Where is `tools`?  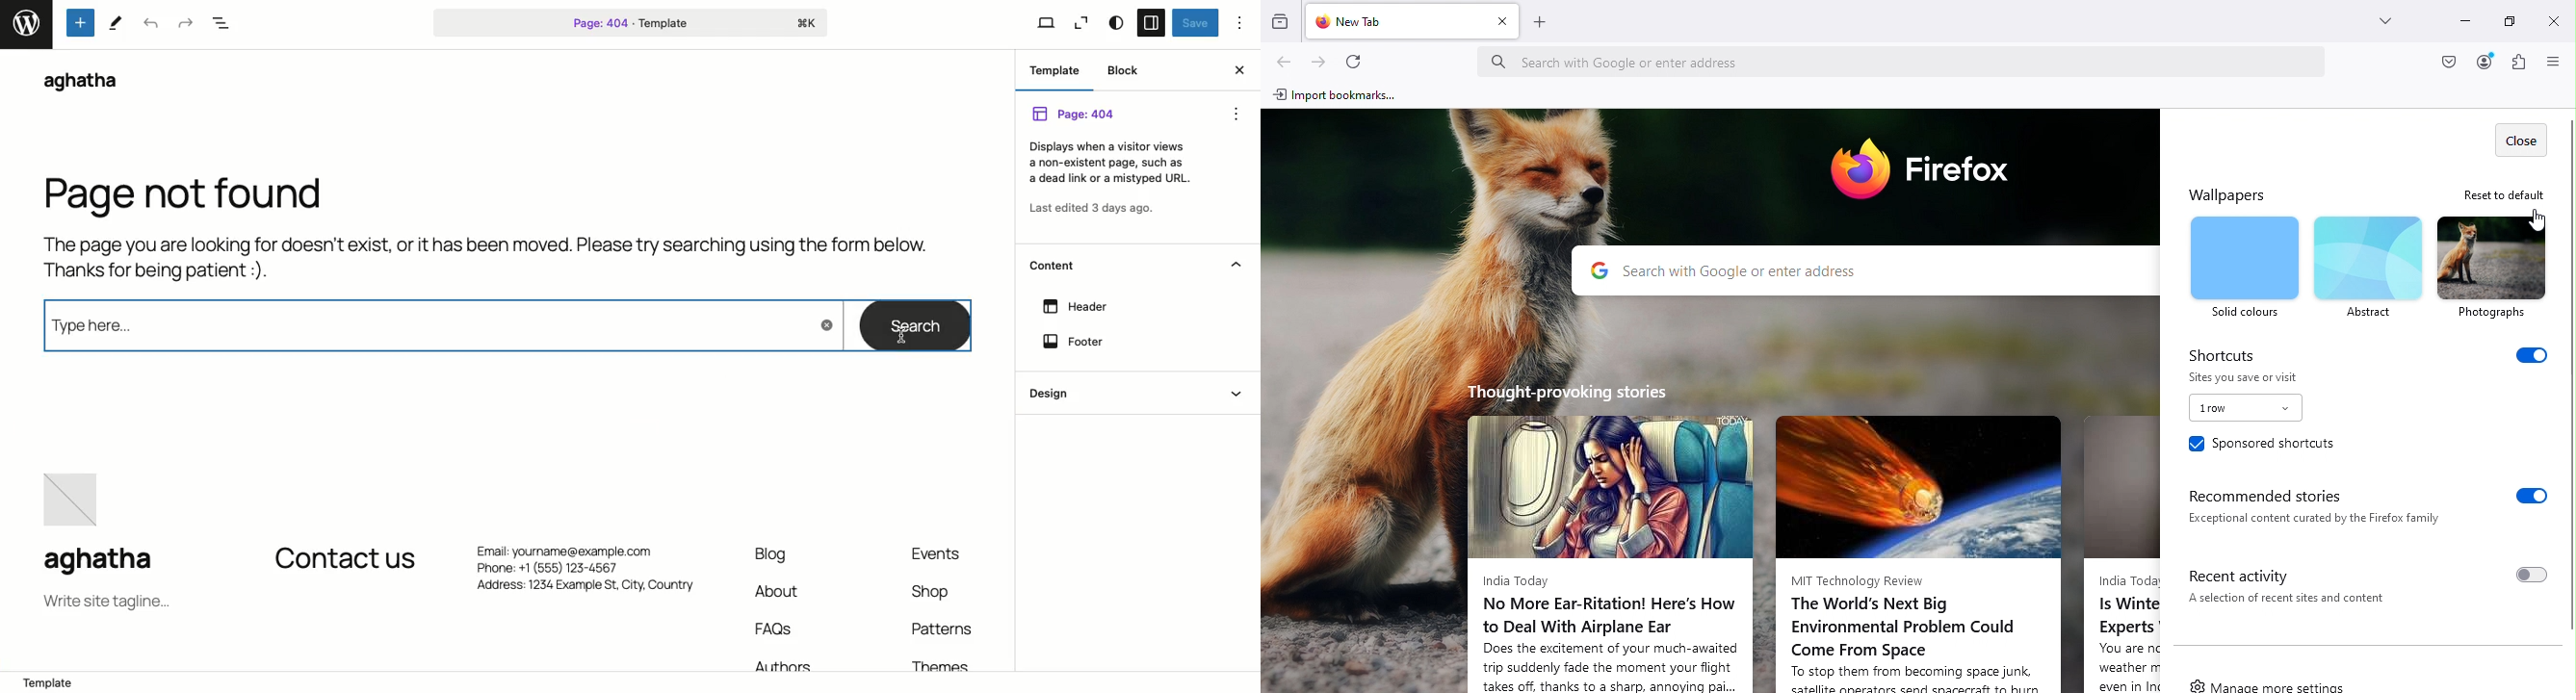 tools is located at coordinates (120, 22).